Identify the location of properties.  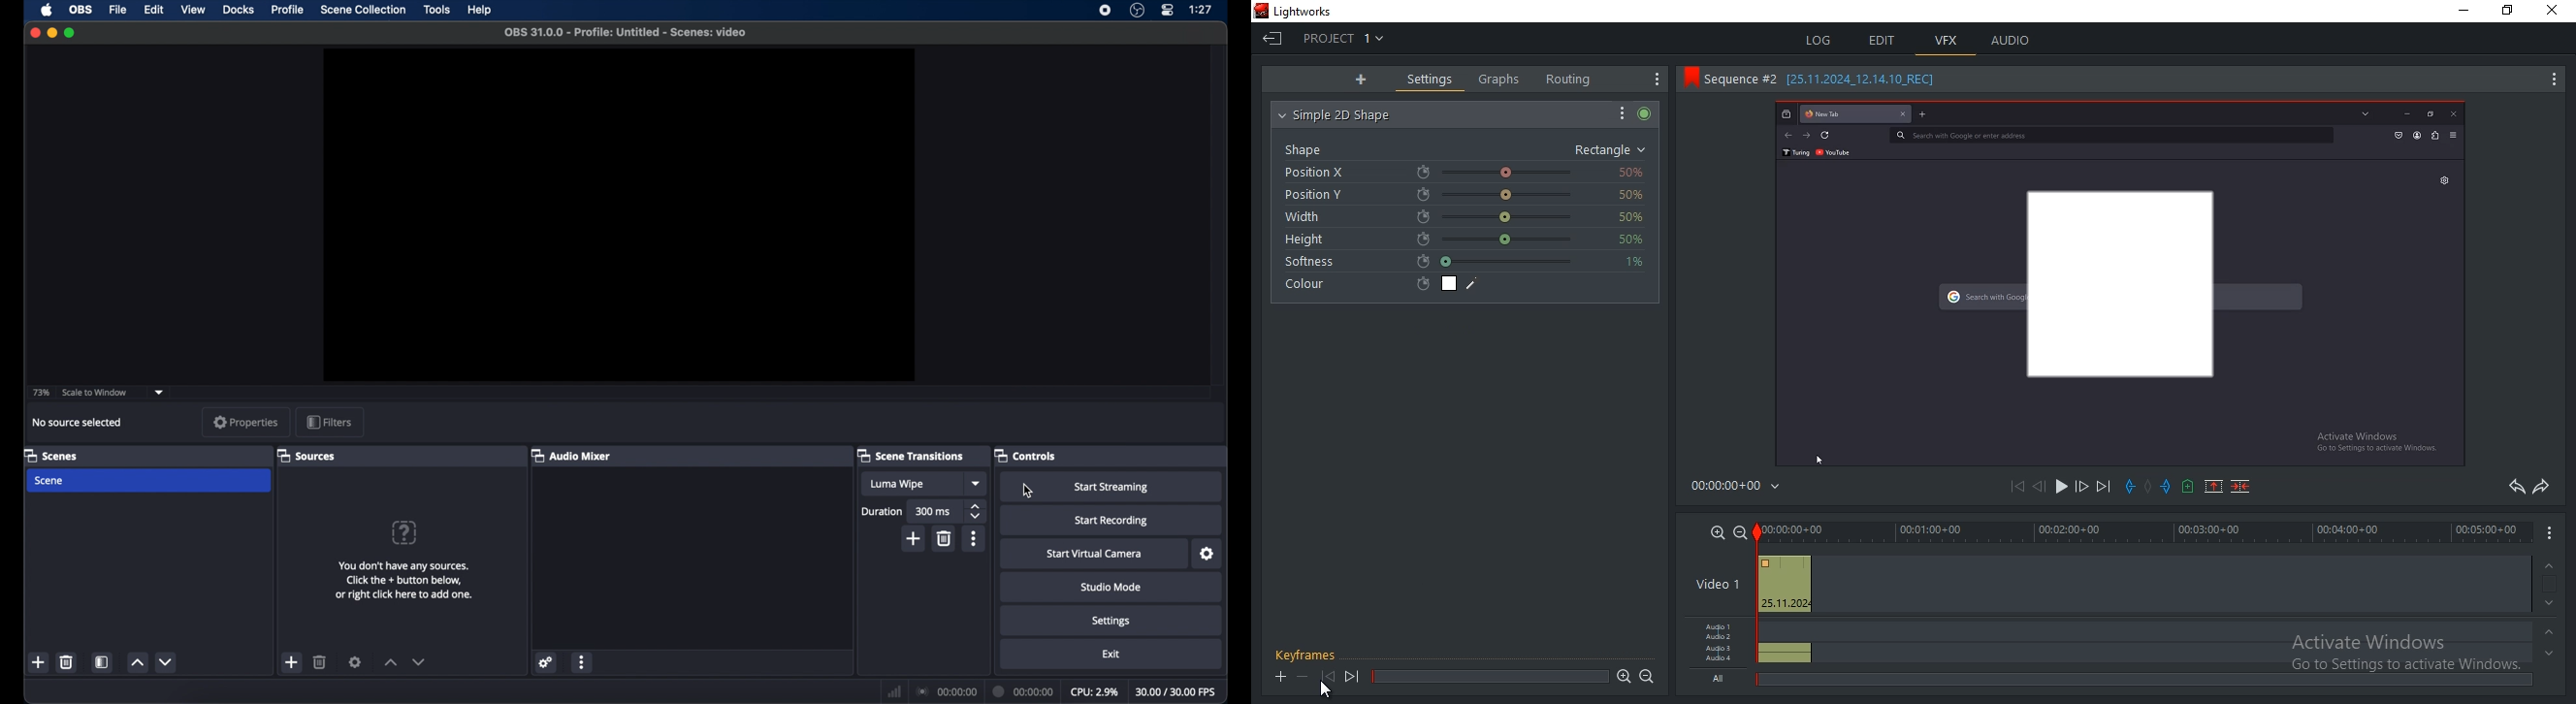
(246, 422).